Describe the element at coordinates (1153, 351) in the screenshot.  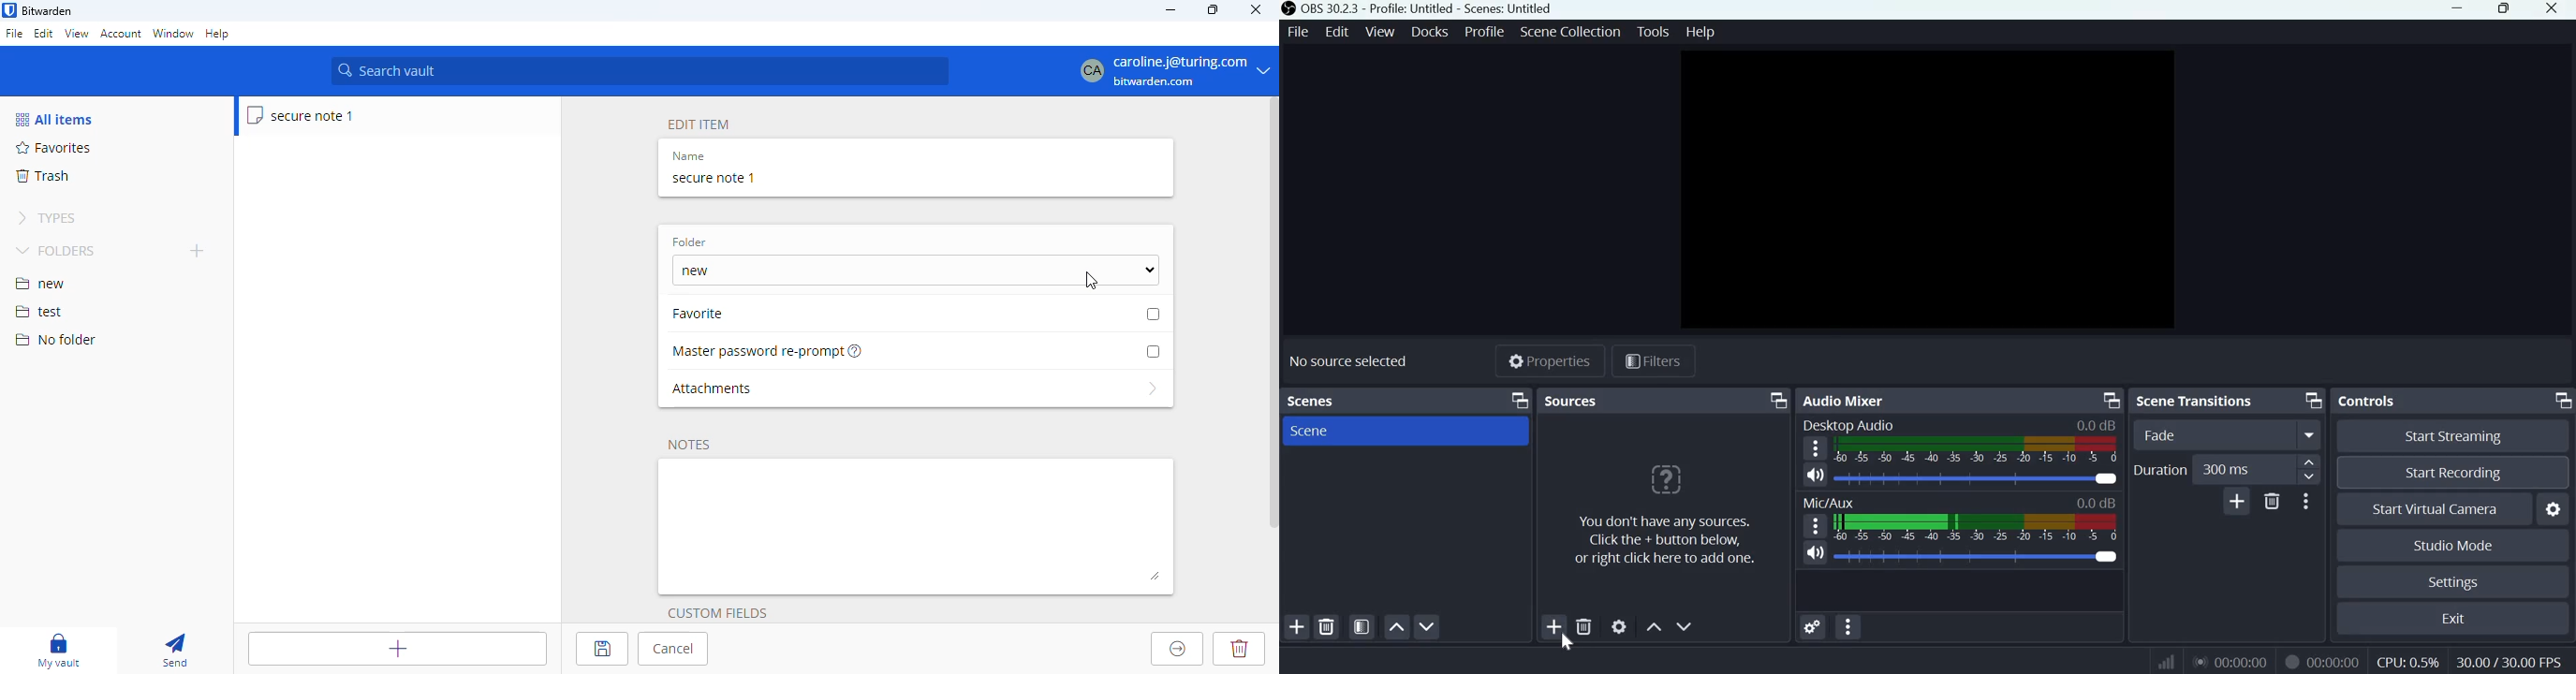
I see `checkbox` at that location.